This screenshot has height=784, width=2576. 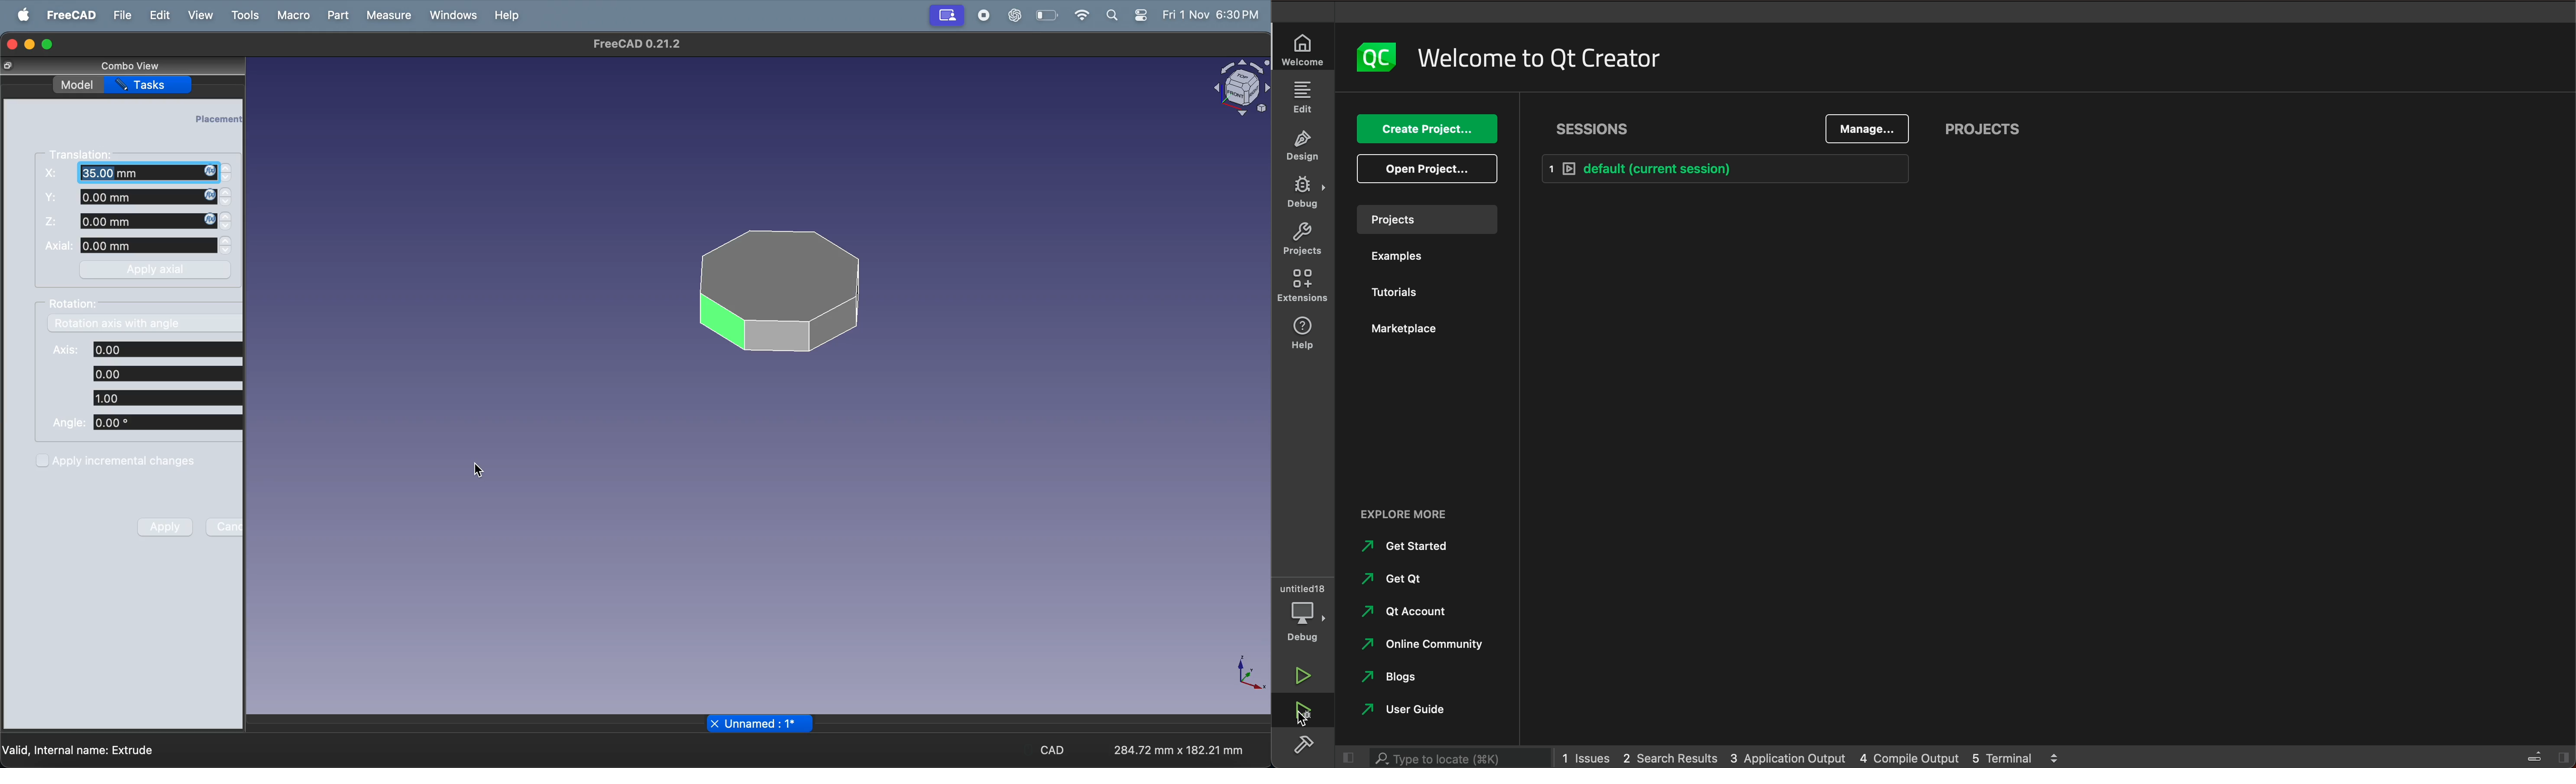 I want to click on apple menu, so click(x=21, y=15).